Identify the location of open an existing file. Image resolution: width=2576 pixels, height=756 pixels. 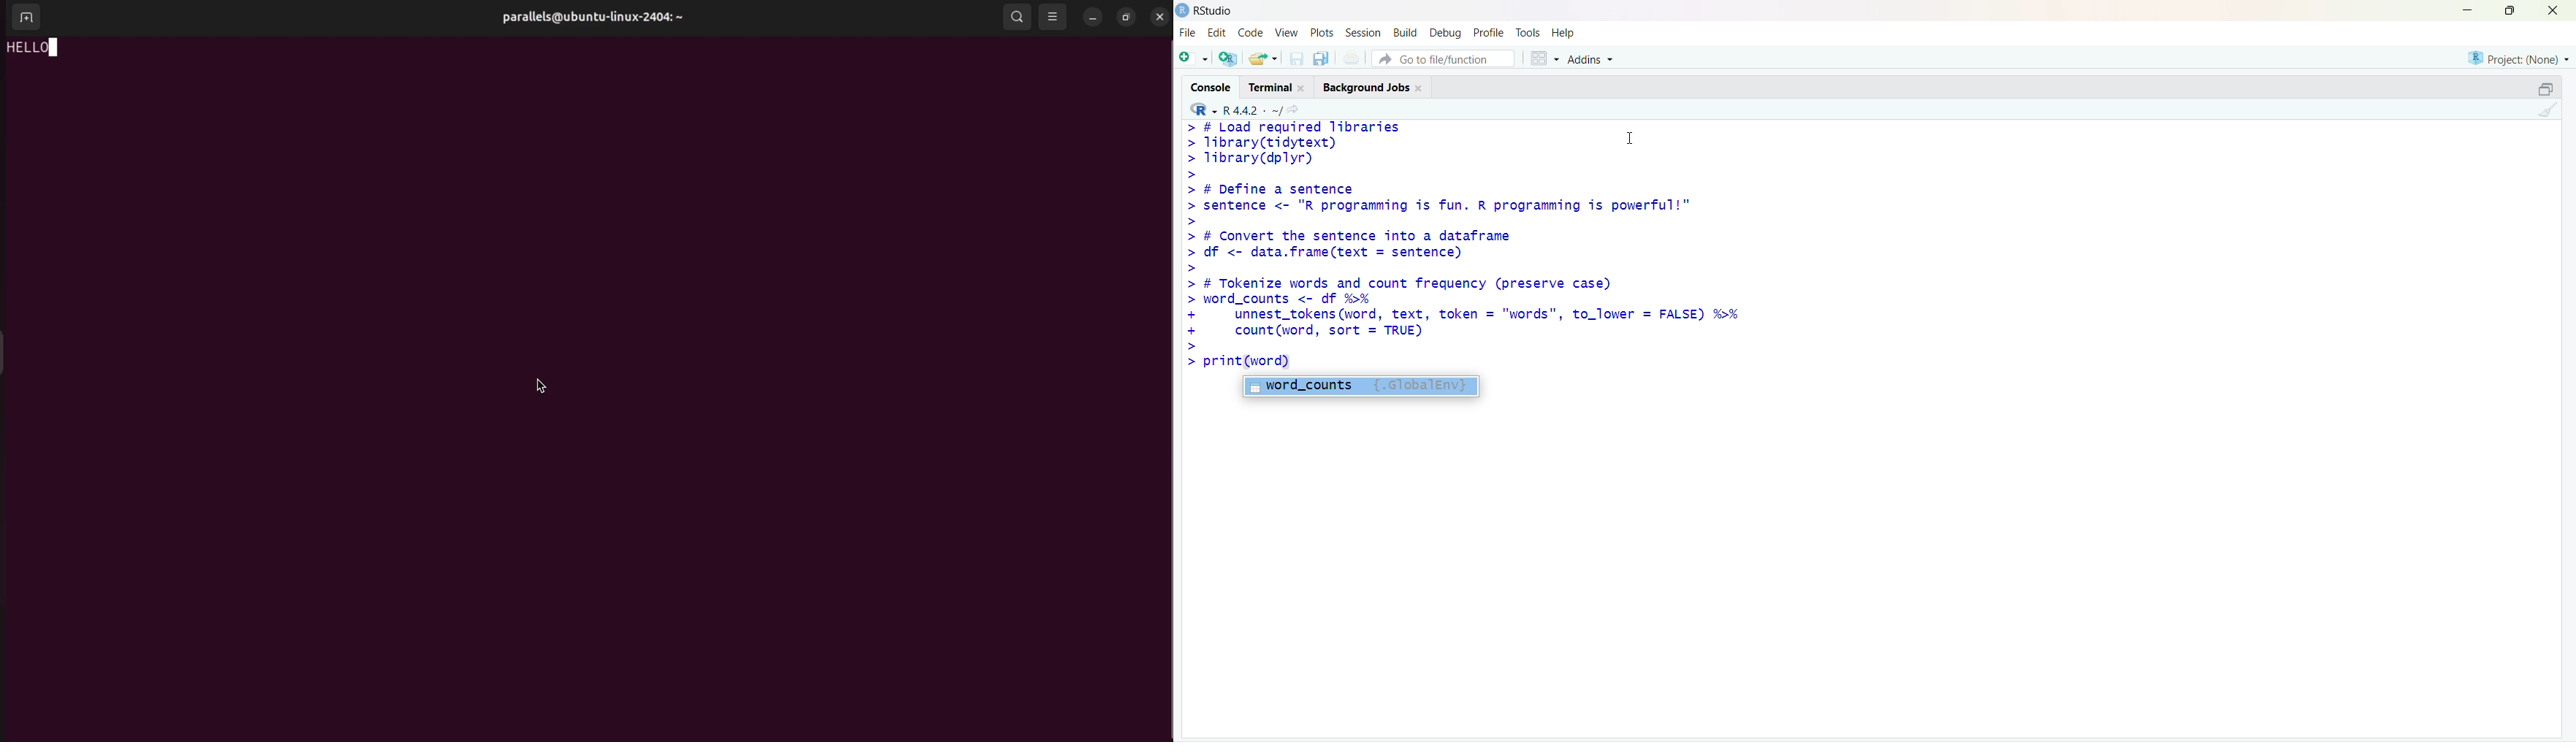
(1265, 58).